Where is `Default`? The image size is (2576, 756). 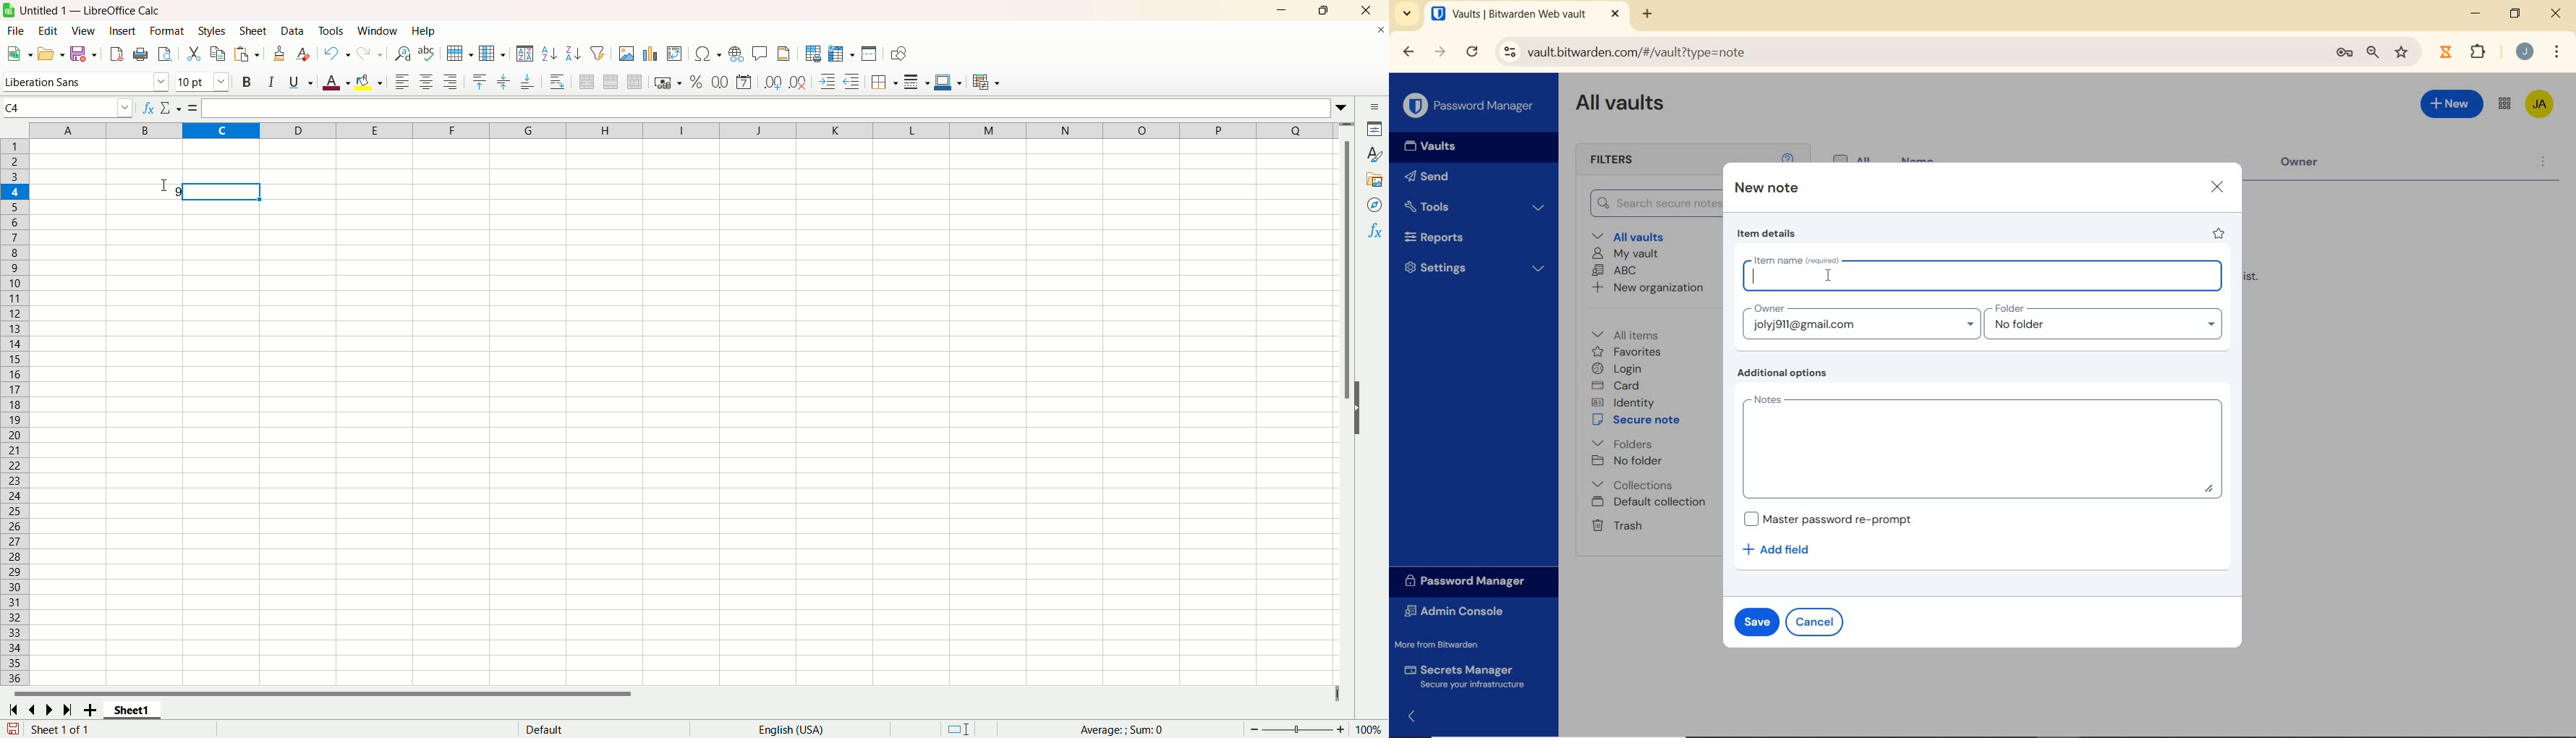 Default is located at coordinates (598, 728).